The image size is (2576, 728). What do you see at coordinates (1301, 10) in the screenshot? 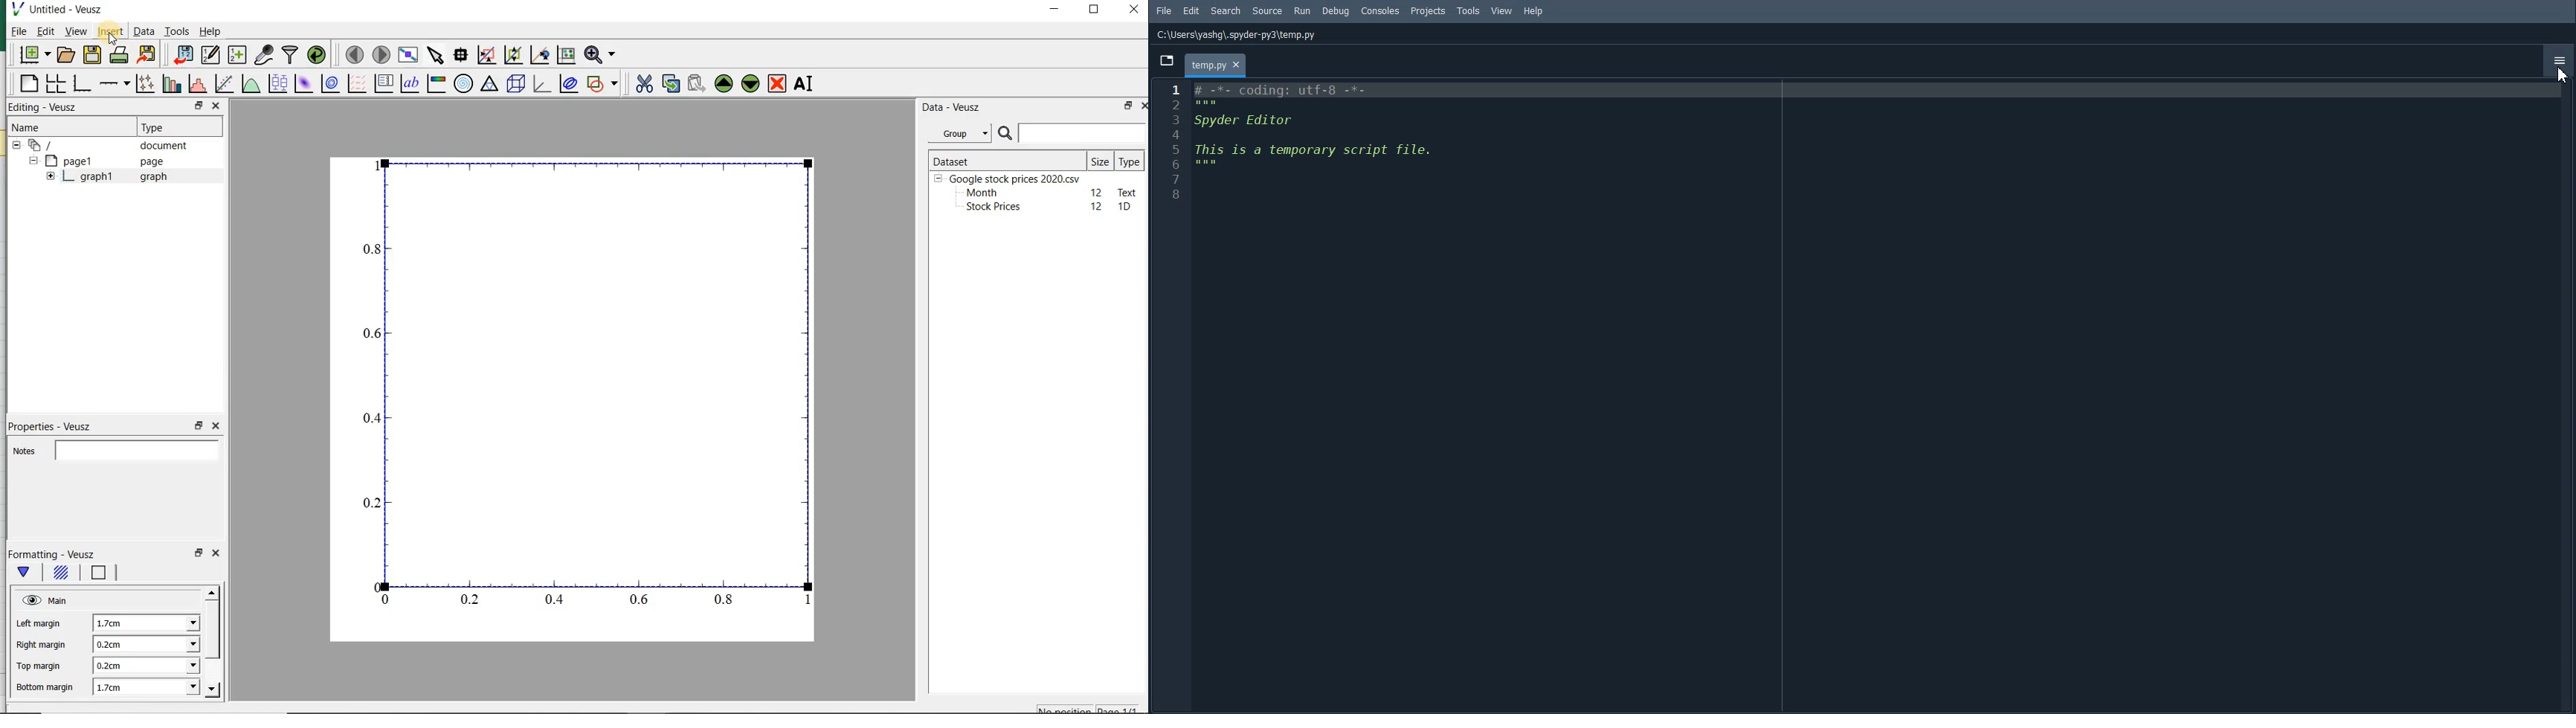
I see `Run` at bounding box center [1301, 10].